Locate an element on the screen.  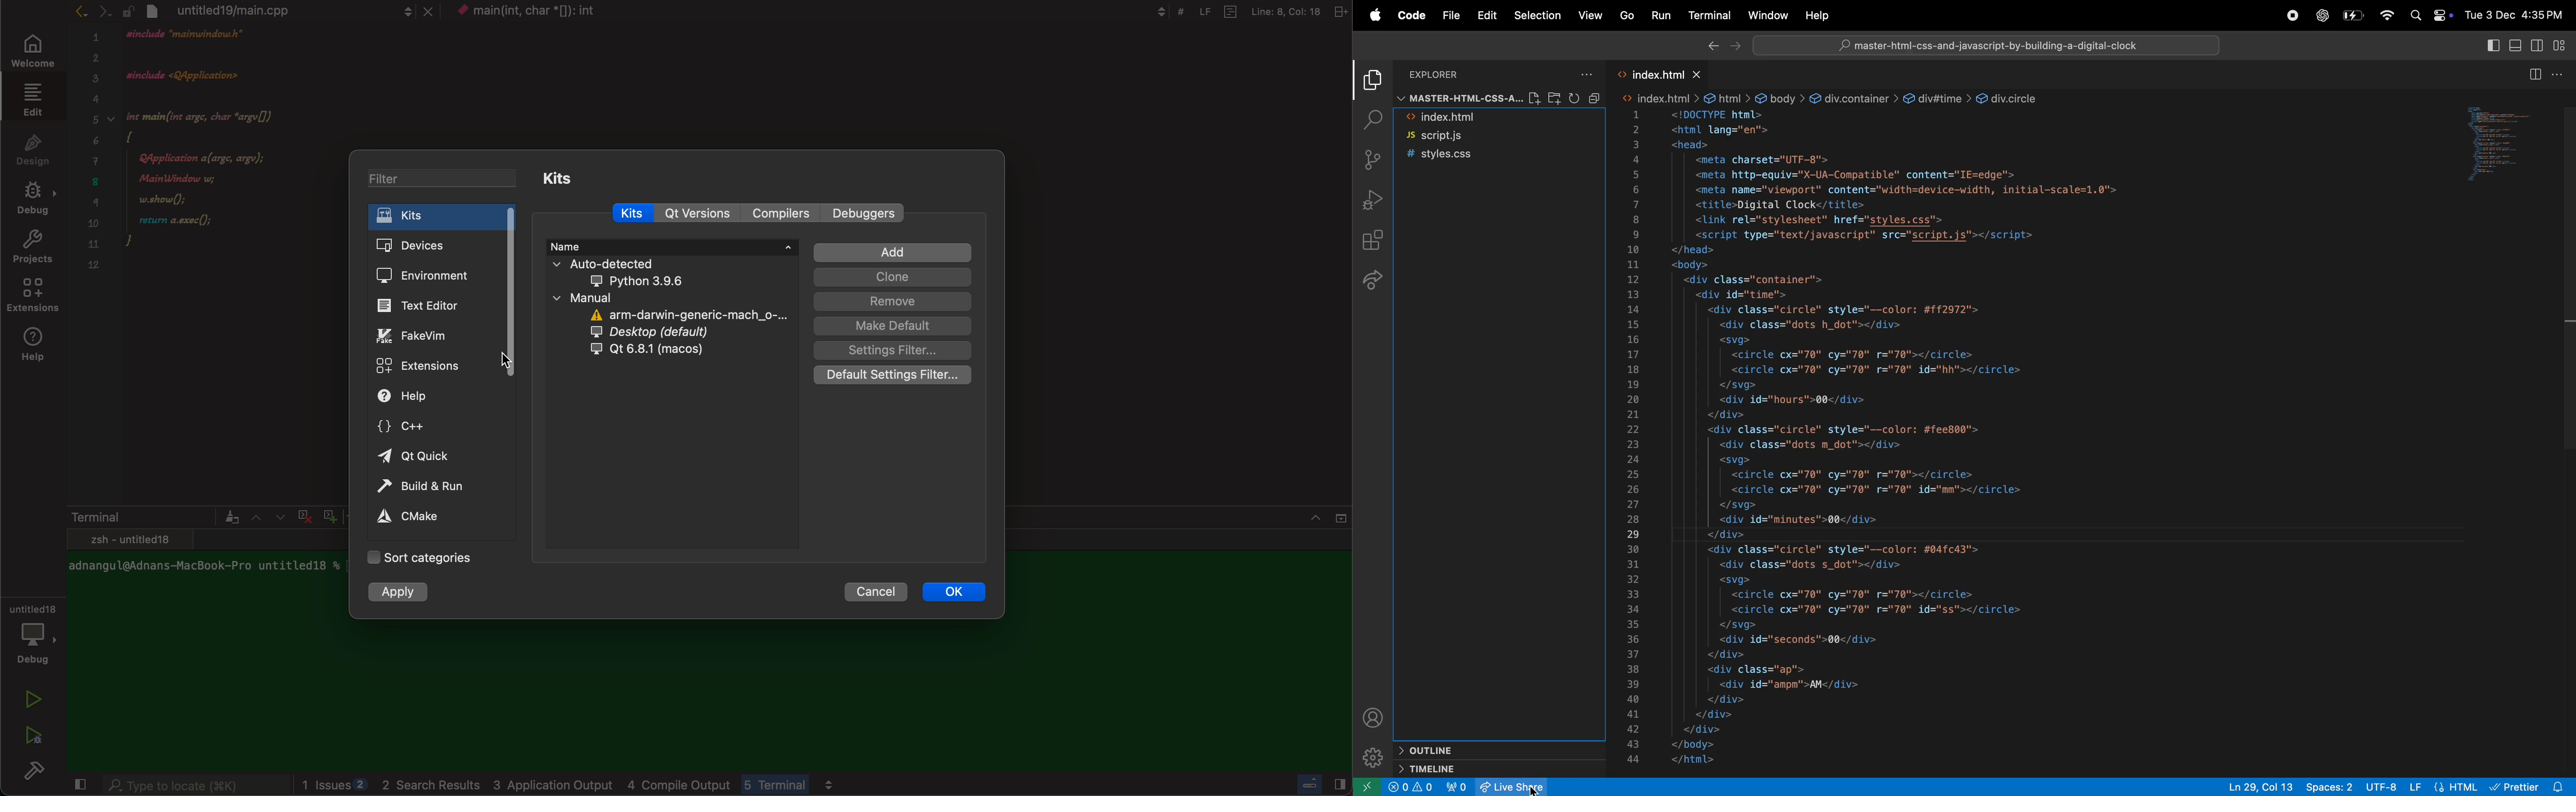
terminal is located at coordinates (153, 517).